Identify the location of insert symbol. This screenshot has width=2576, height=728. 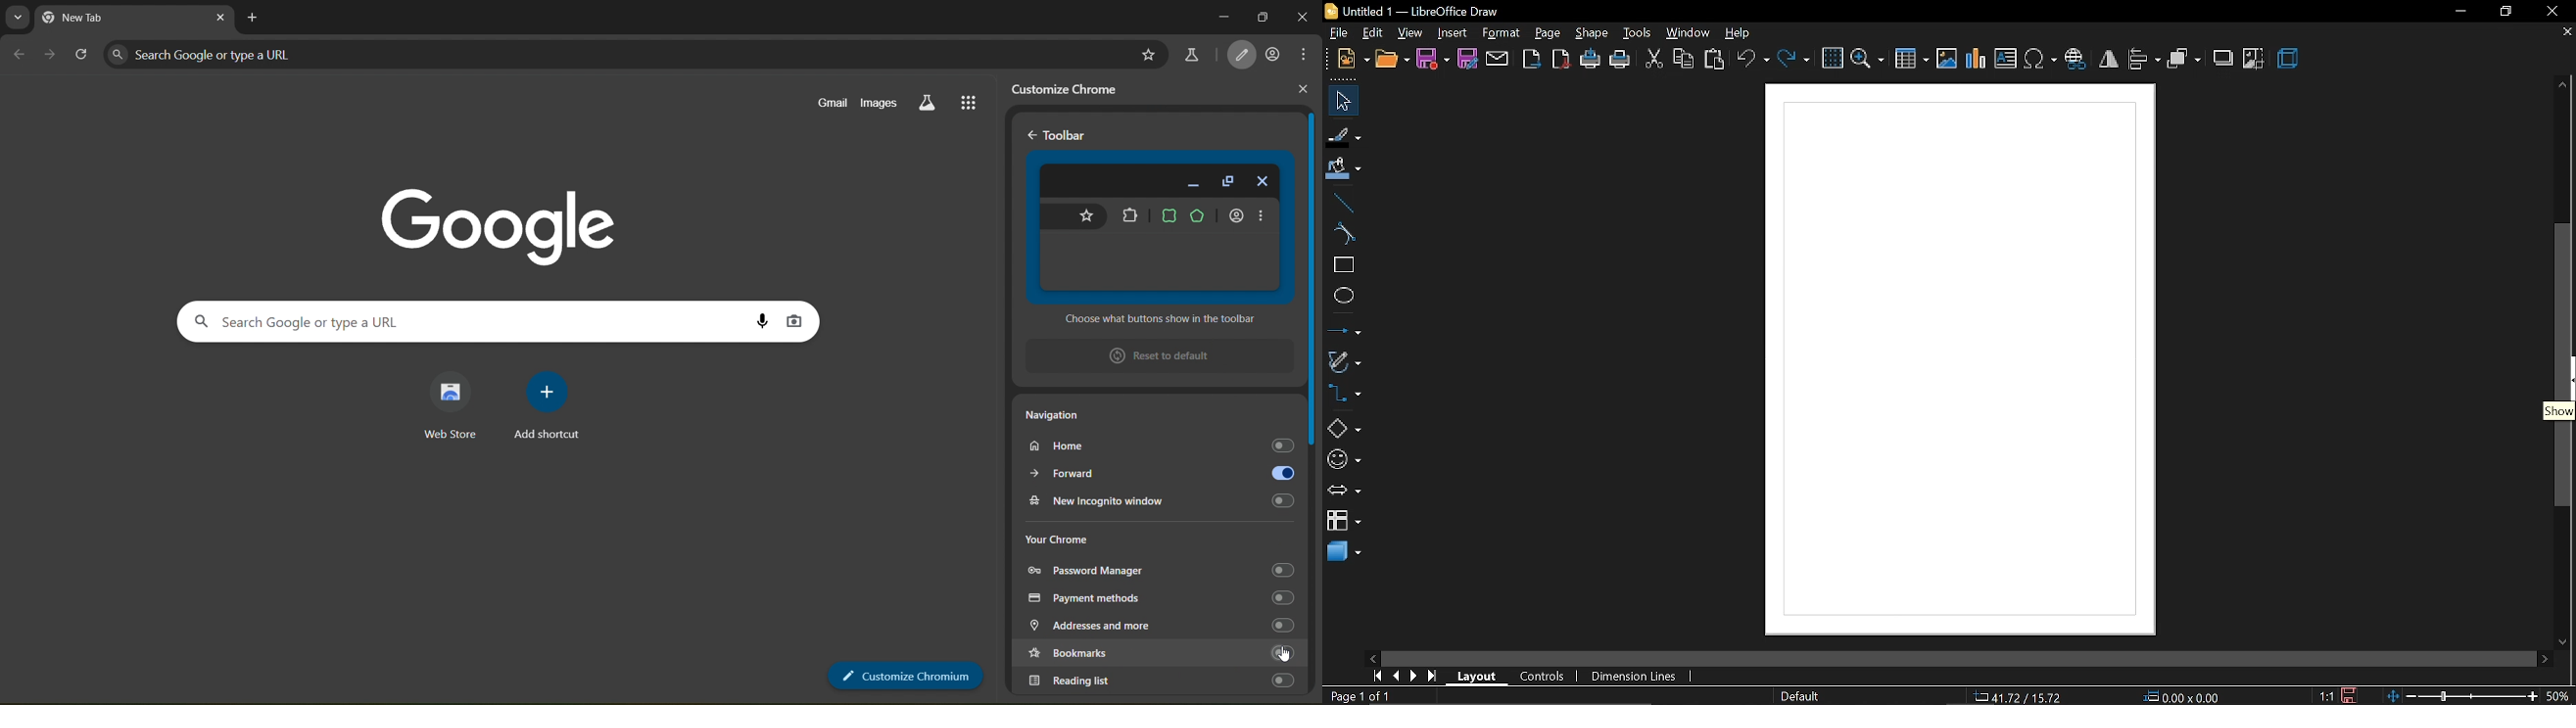
(2041, 60).